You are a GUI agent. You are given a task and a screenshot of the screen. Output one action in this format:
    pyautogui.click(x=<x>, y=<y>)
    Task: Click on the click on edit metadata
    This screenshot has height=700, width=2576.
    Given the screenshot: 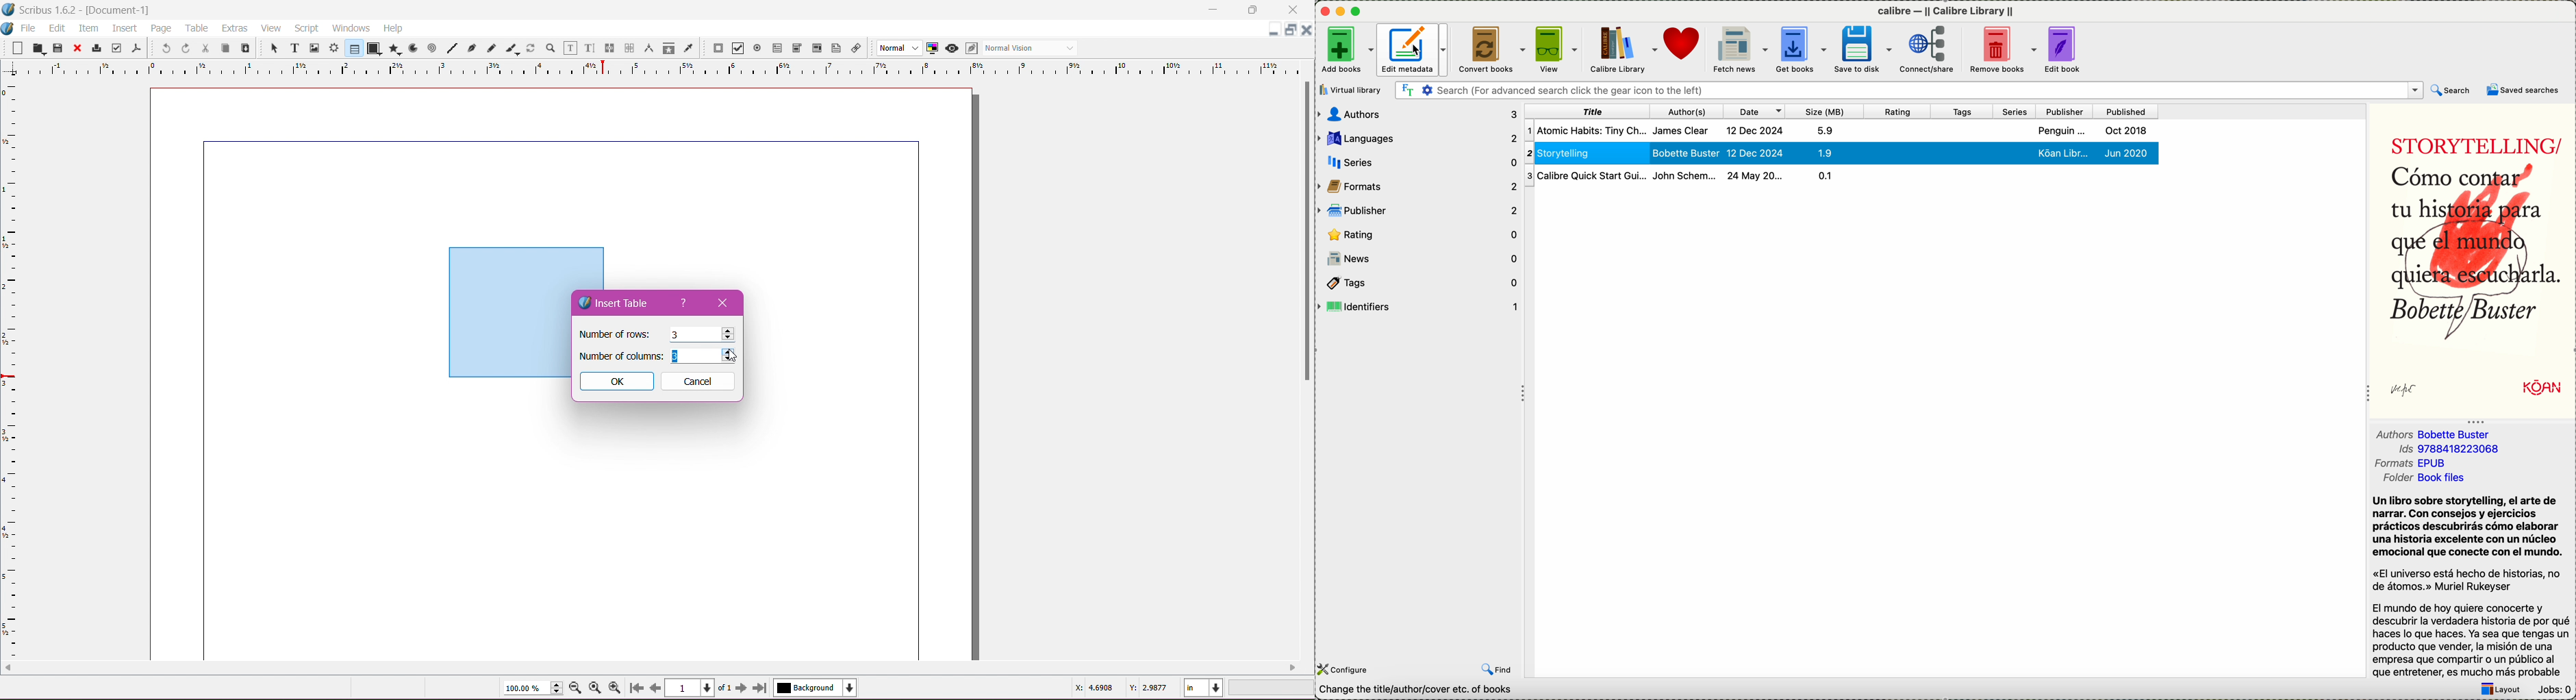 What is the action you would take?
    pyautogui.click(x=1413, y=52)
    